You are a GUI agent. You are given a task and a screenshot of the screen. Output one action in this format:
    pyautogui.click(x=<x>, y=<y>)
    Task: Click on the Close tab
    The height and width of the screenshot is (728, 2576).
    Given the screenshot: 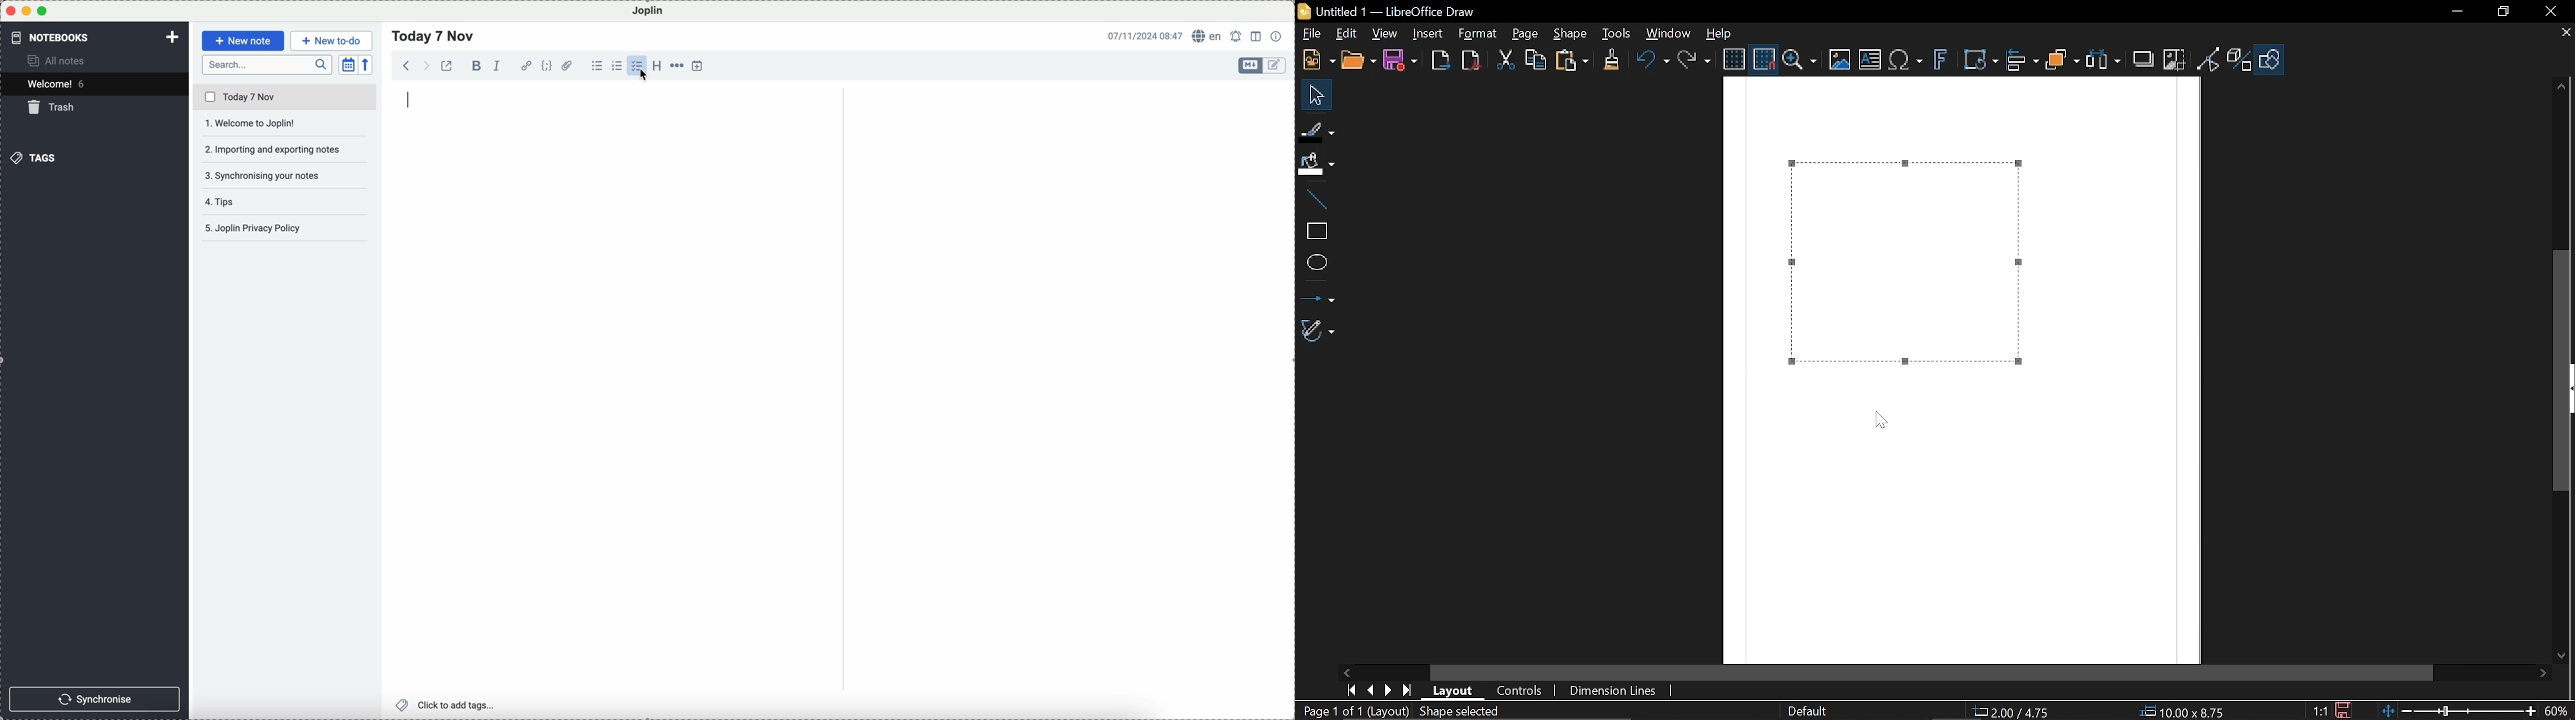 What is the action you would take?
    pyautogui.click(x=2565, y=32)
    